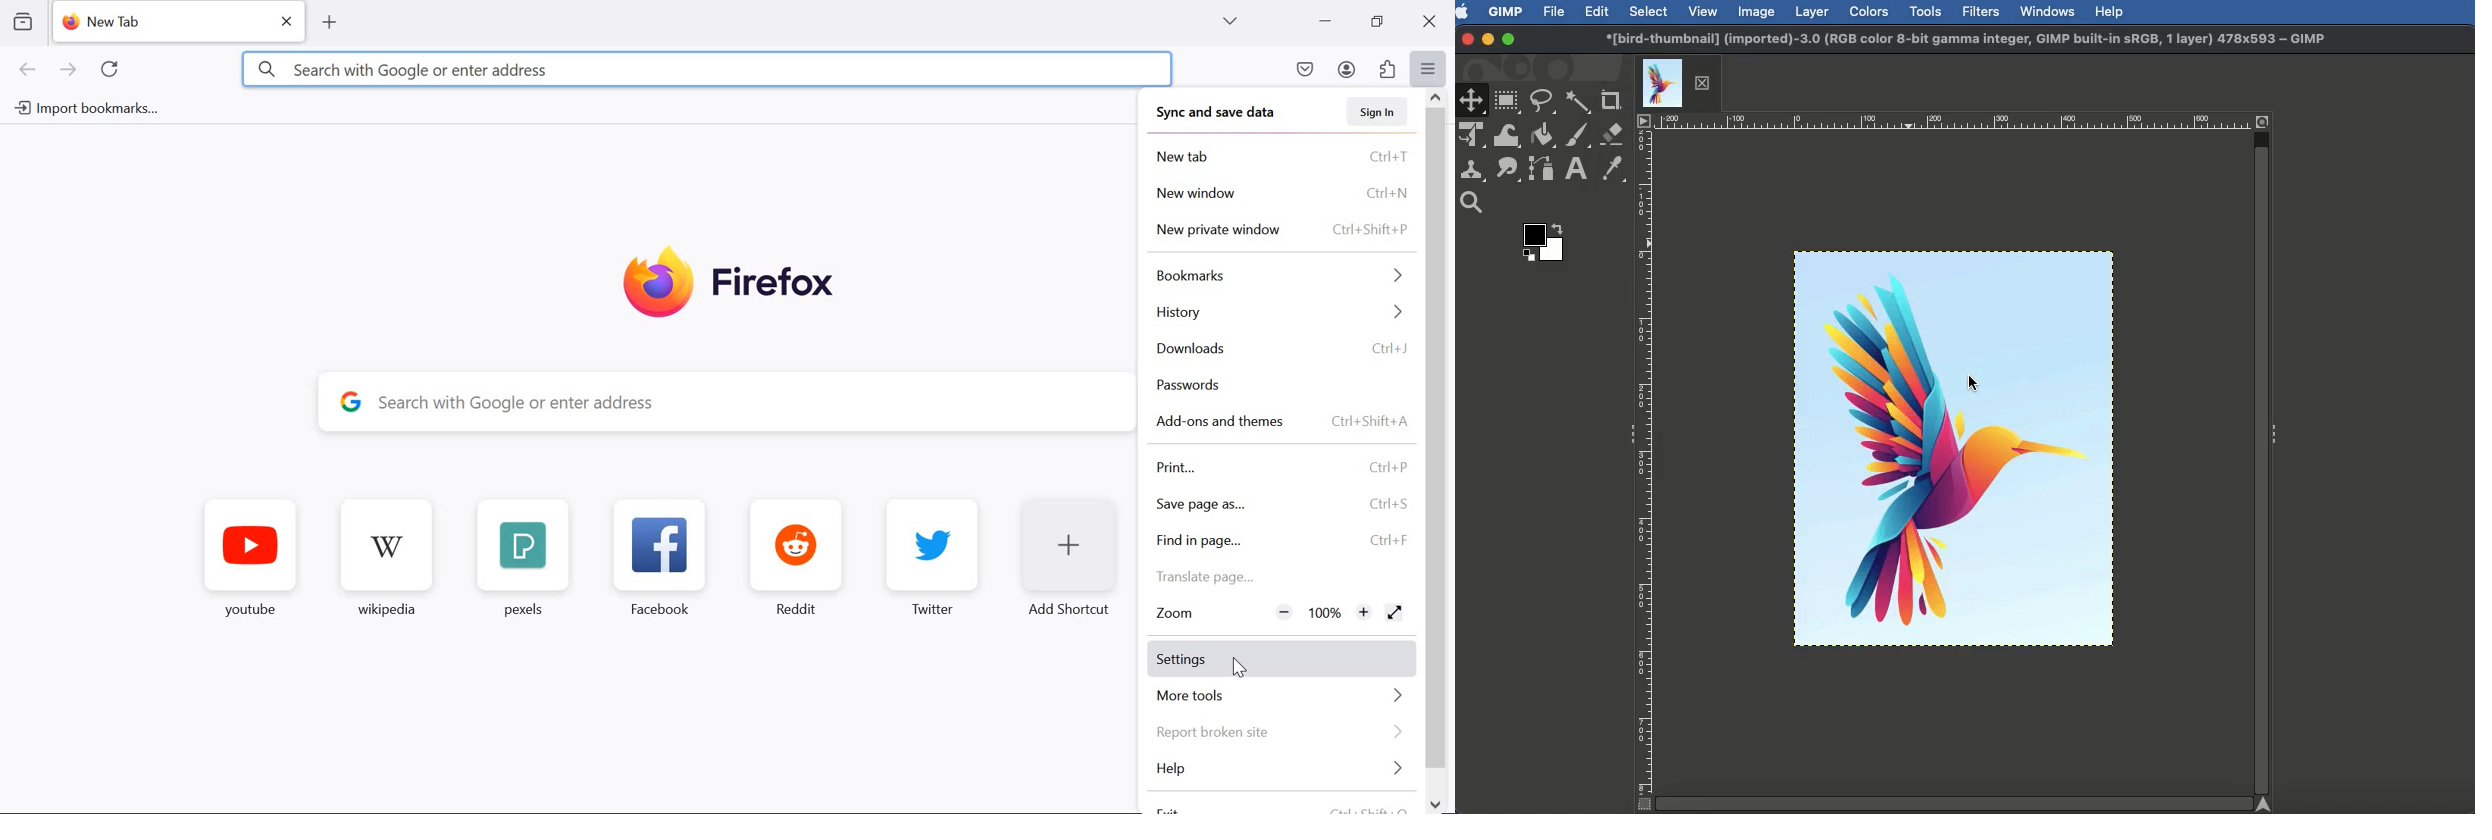 This screenshot has height=840, width=2492. I want to click on Translate page, so click(1278, 577).